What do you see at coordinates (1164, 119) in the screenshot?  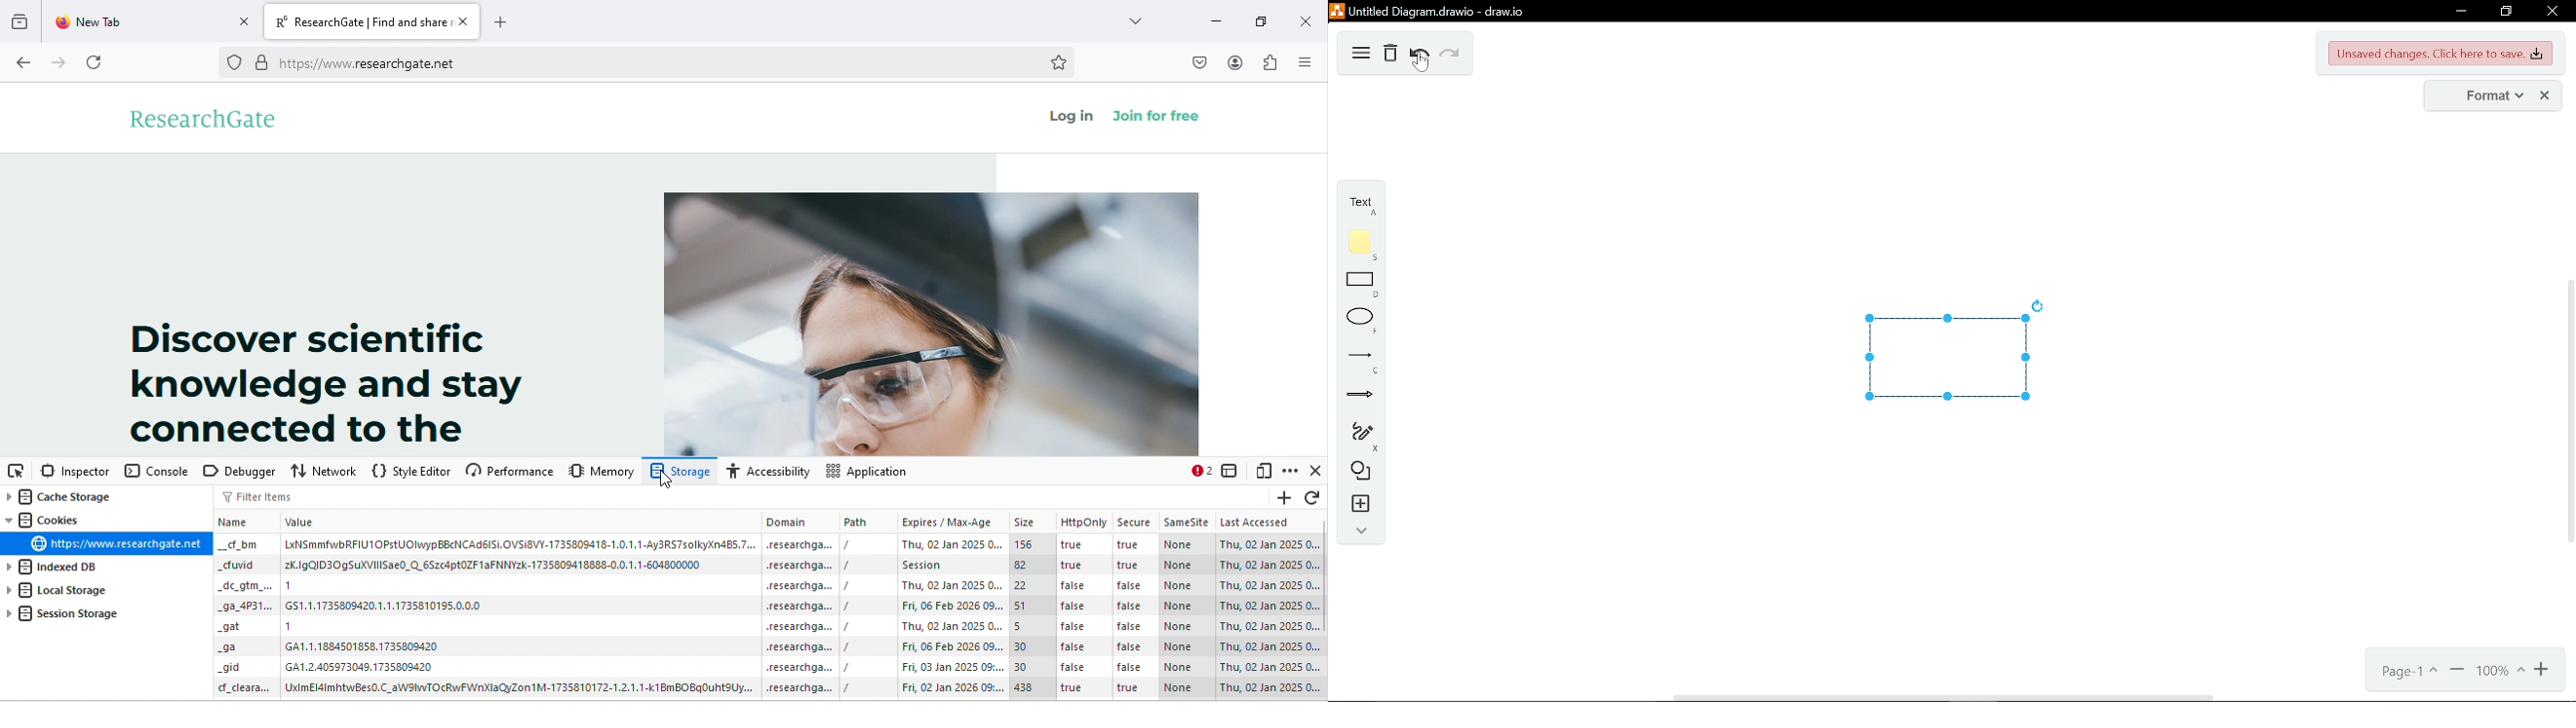 I see `join for free` at bounding box center [1164, 119].